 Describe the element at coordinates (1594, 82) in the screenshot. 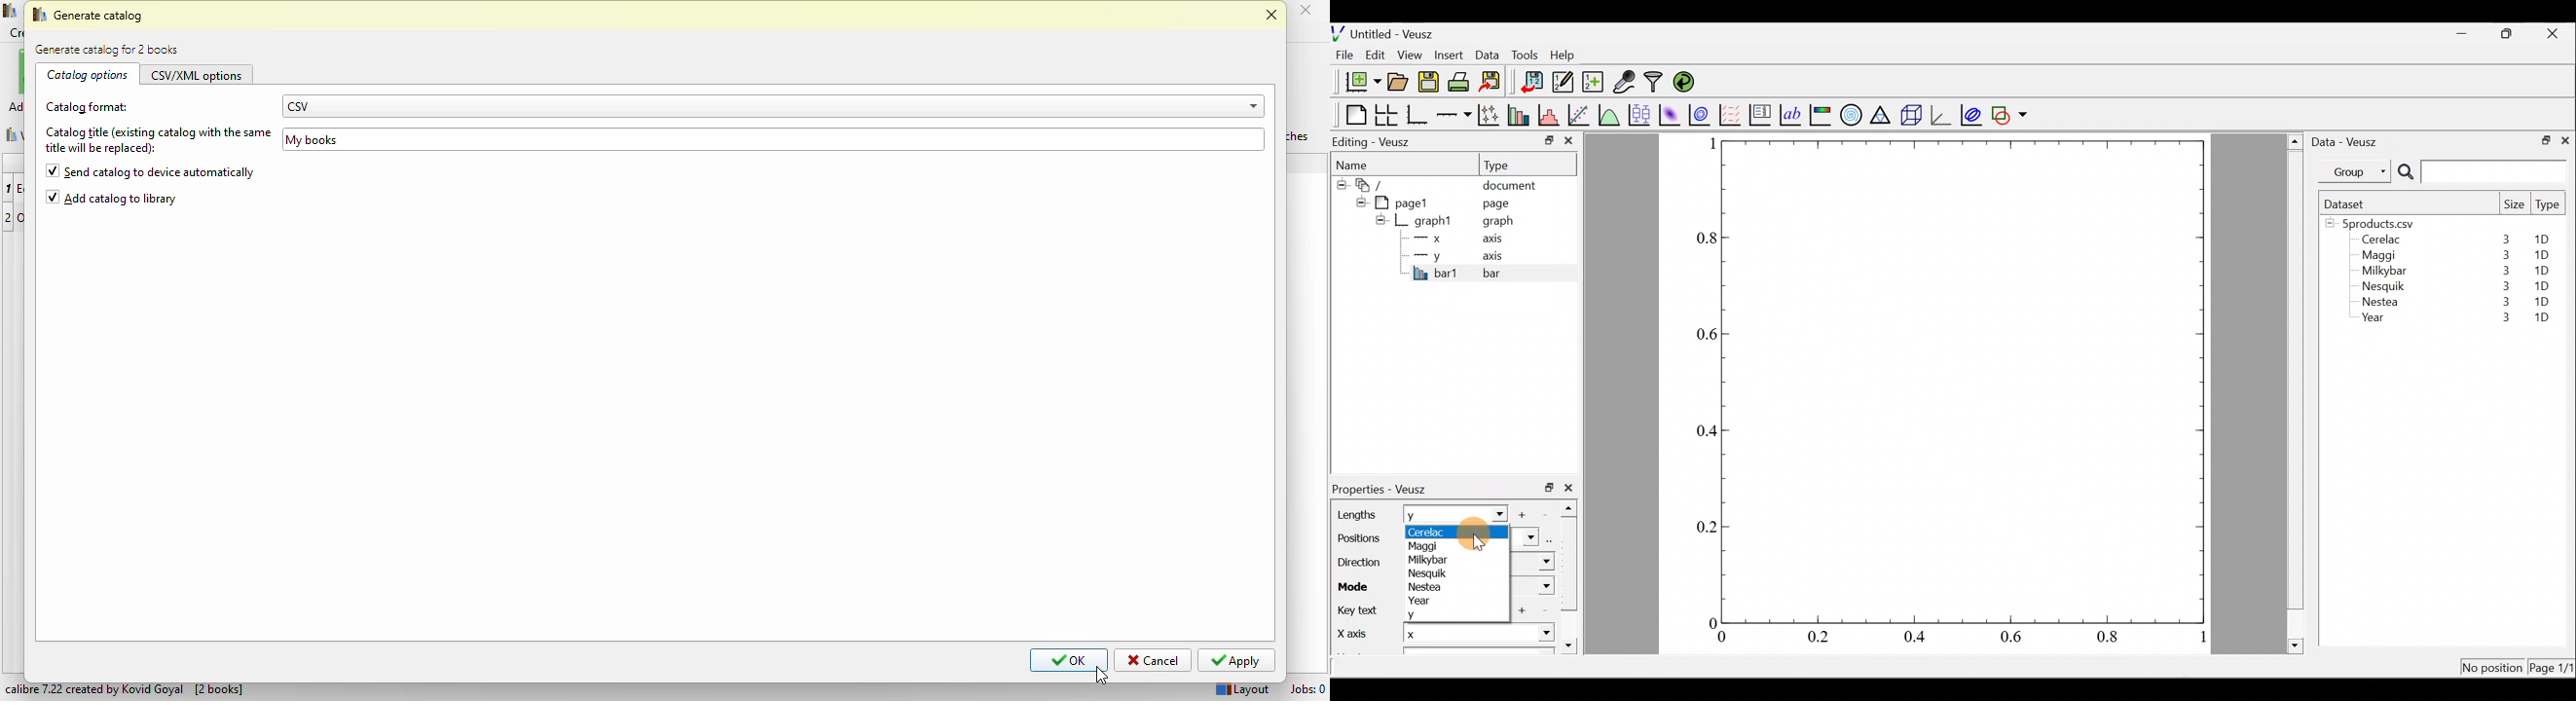

I see `Create new dataset using ranges, parametrically, or as functions of existing datasets.` at that location.